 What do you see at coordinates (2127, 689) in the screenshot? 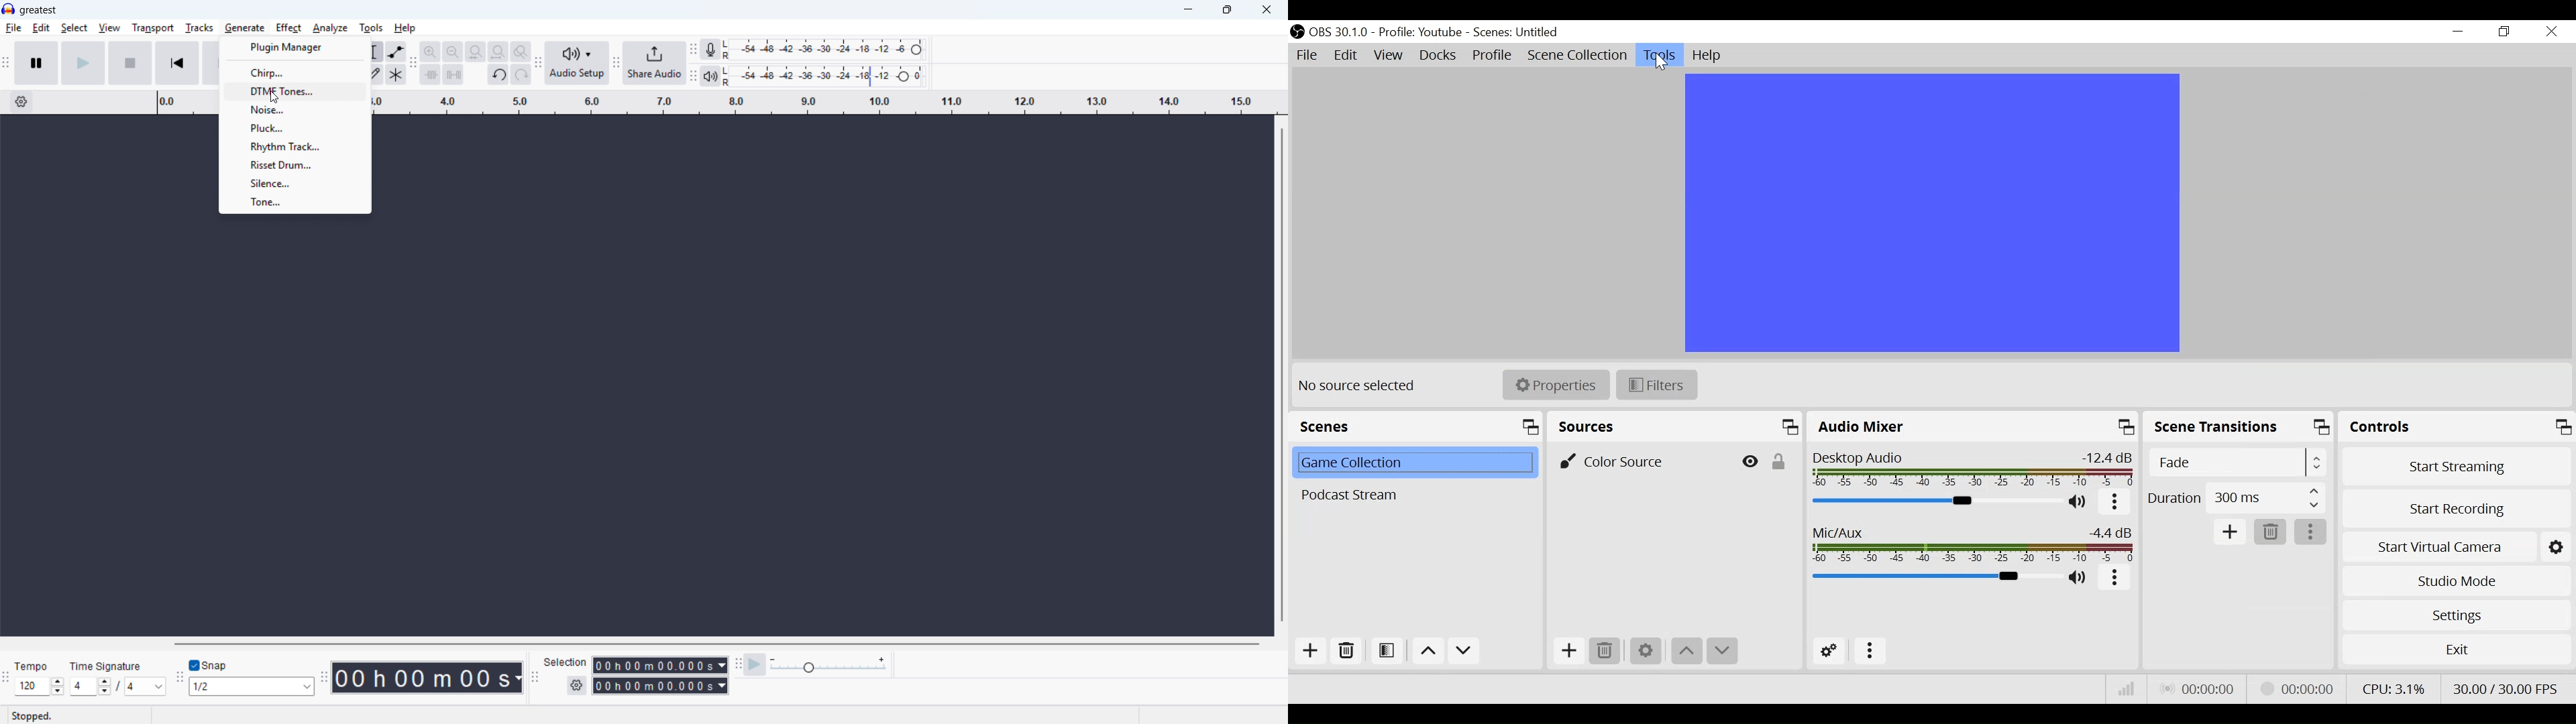
I see `Bitrate` at bounding box center [2127, 689].